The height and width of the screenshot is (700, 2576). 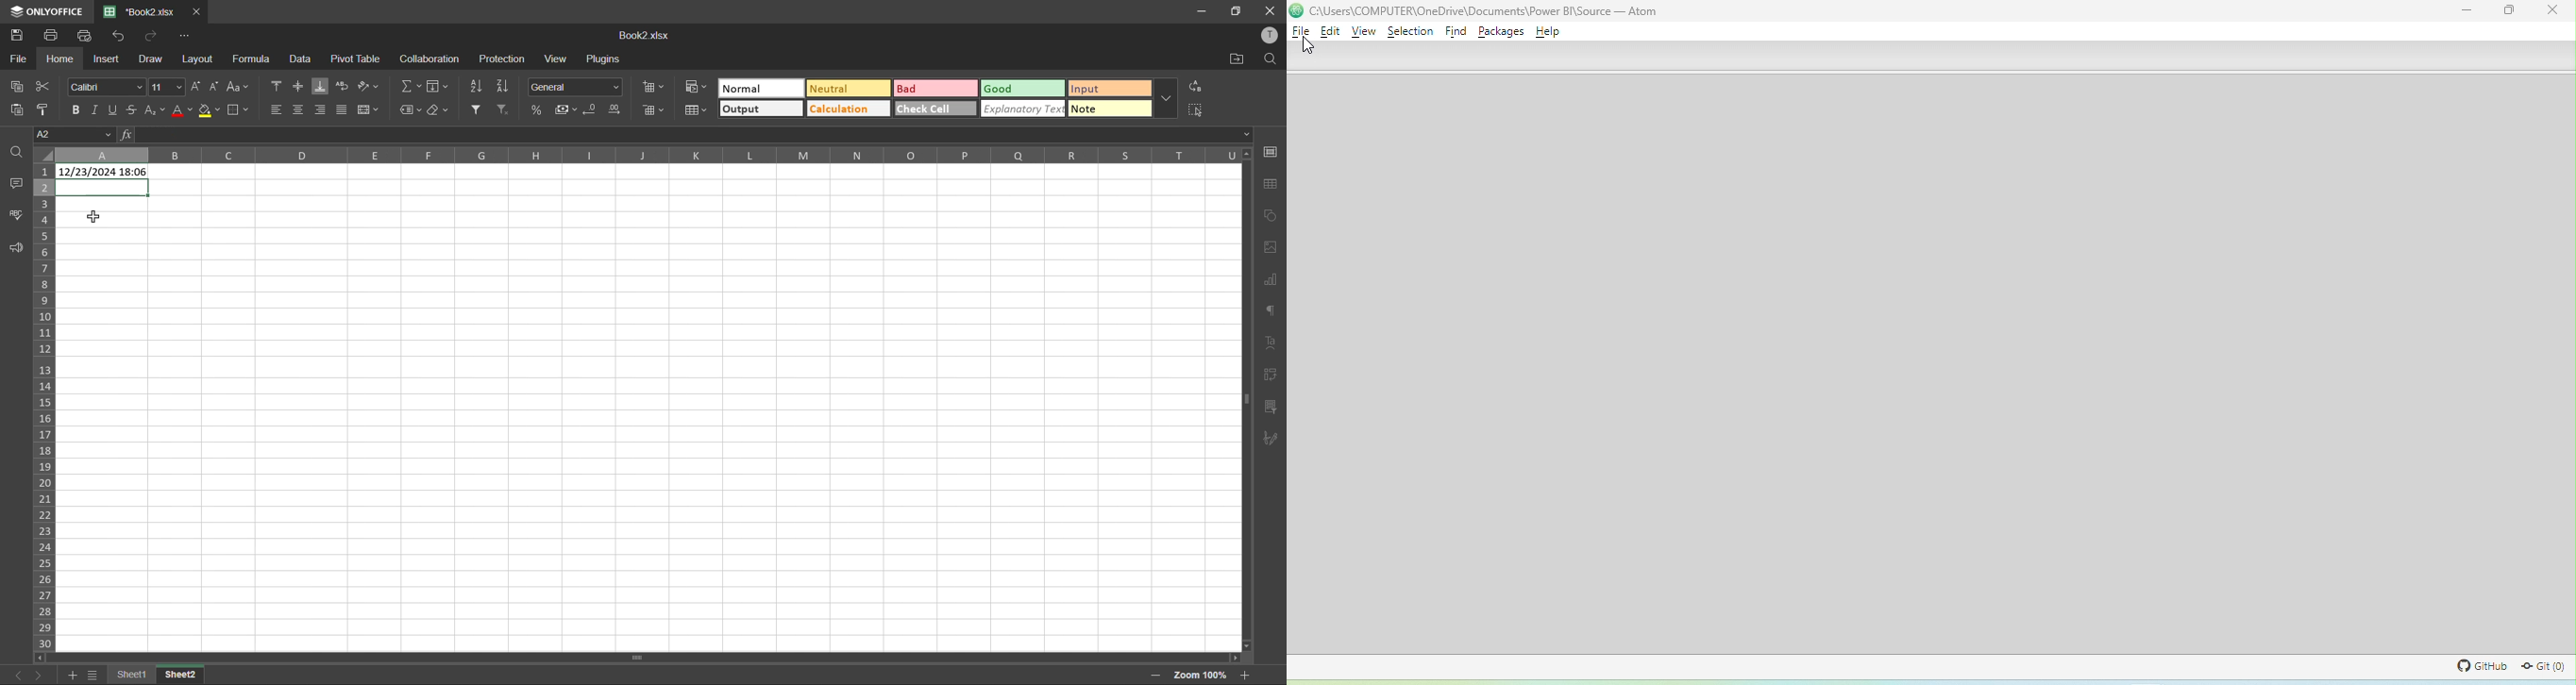 What do you see at coordinates (1273, 37) in the screenshot?
I see `profile` at bounding box center [1273, 37].